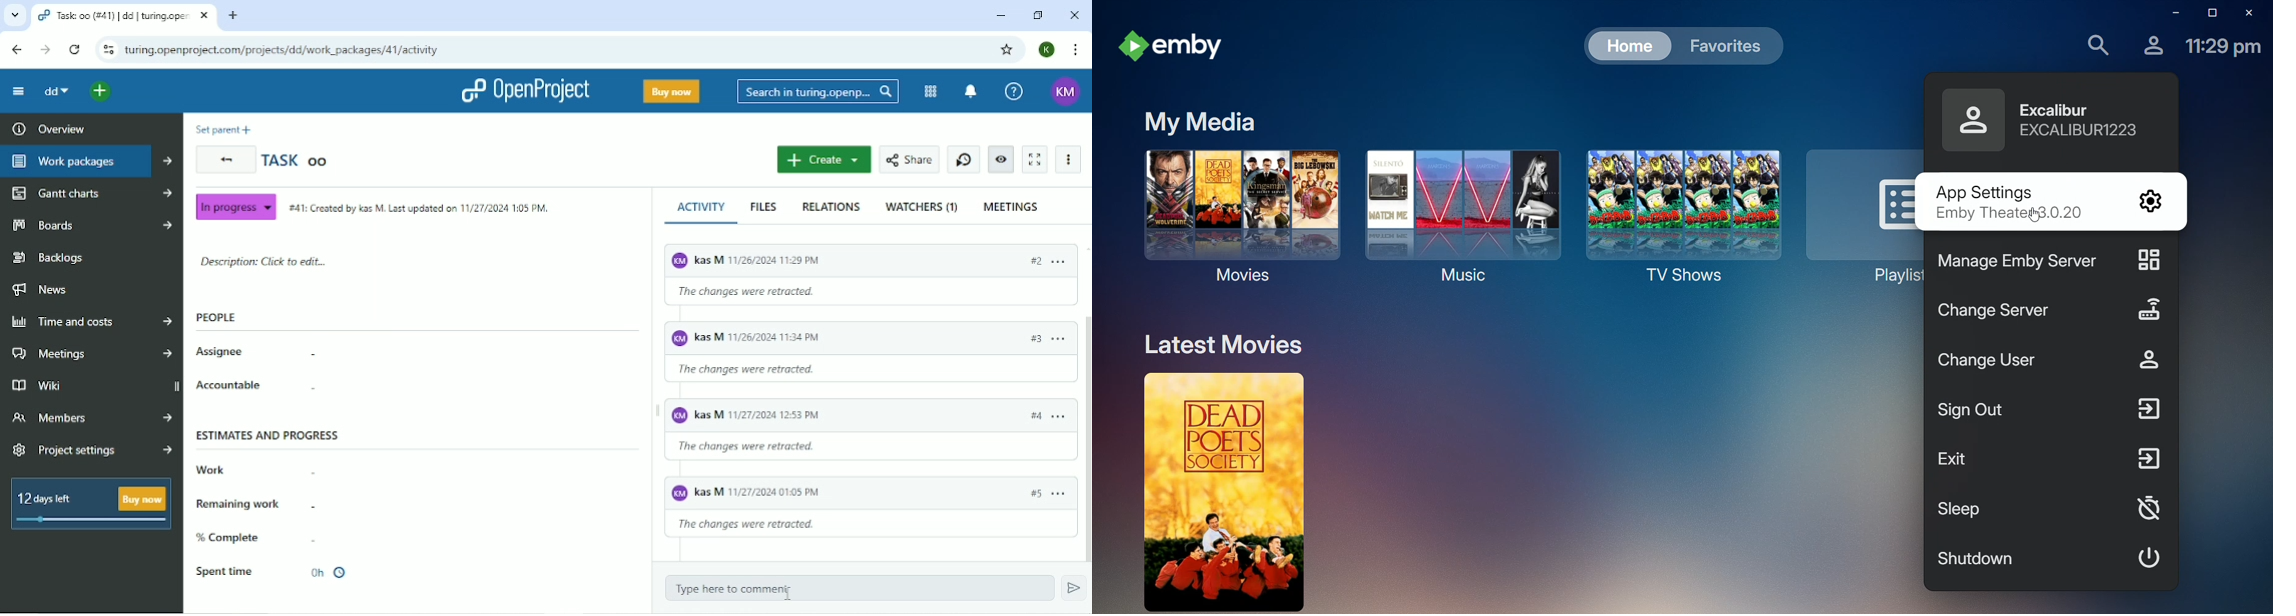 The image size is (2296, 616). I want to click on Close, so click(1074, 15).